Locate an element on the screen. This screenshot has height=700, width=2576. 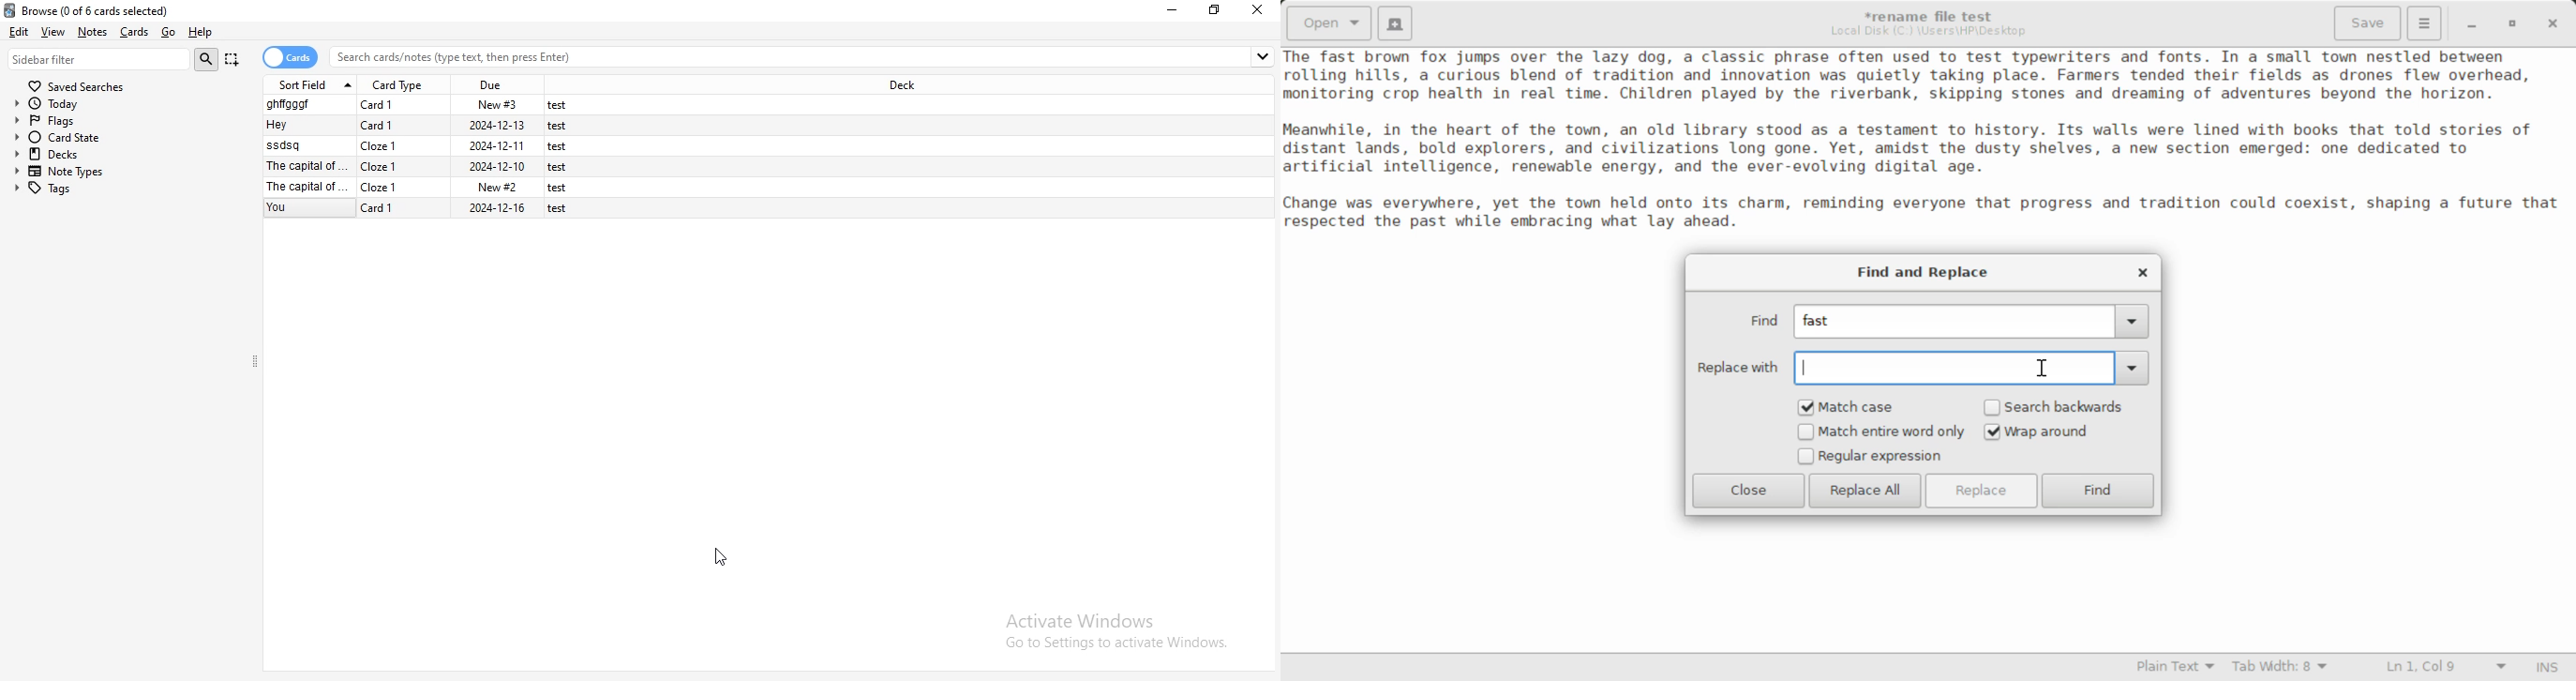
Maximize is located at coordinates (1218, 10).